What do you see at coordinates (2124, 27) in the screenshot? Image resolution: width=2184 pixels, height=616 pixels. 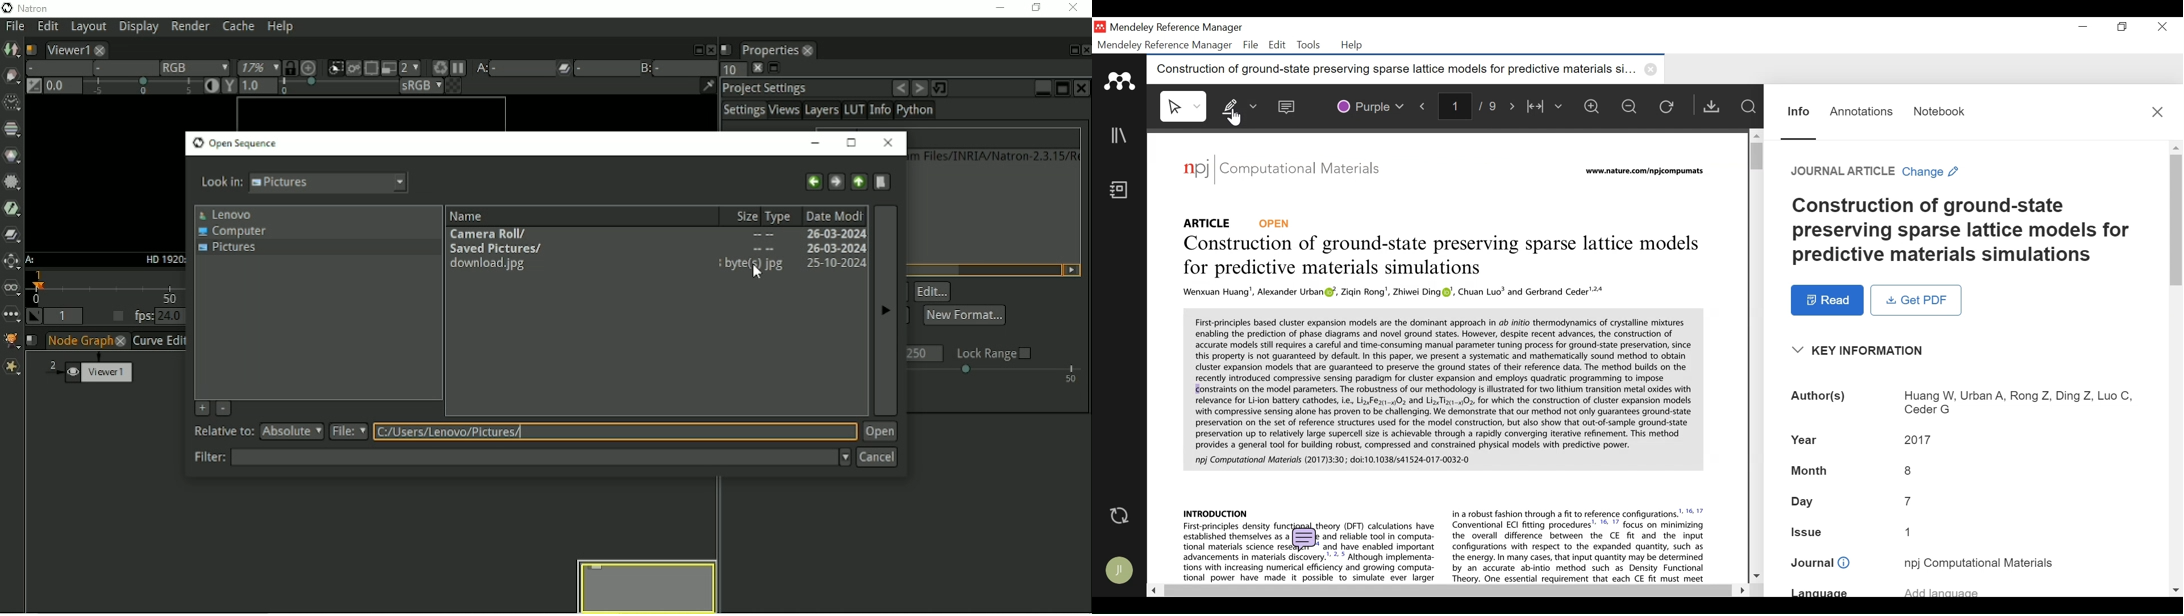 I see `Restore` at bounding box center [2124, 27].